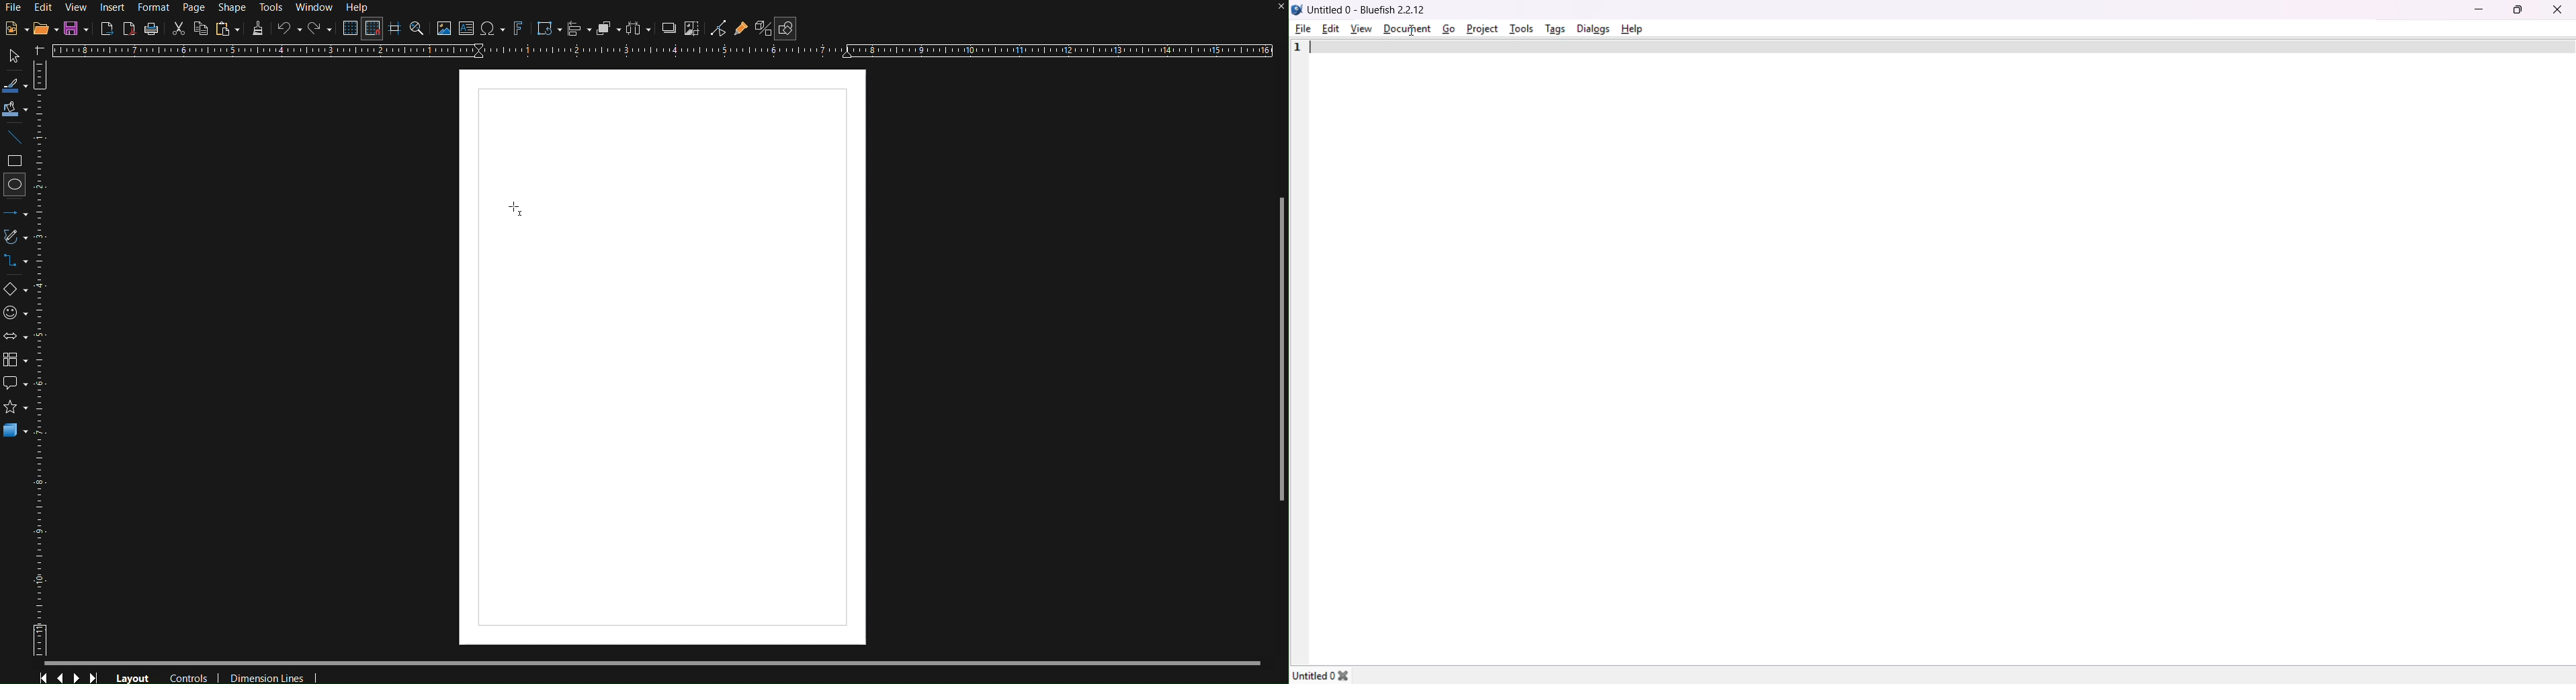 The image size is (2576, 700). What do you see at coordinates (15, 110) in the screenshot?
I see `Fill Color` at bounding box center [15, 110].